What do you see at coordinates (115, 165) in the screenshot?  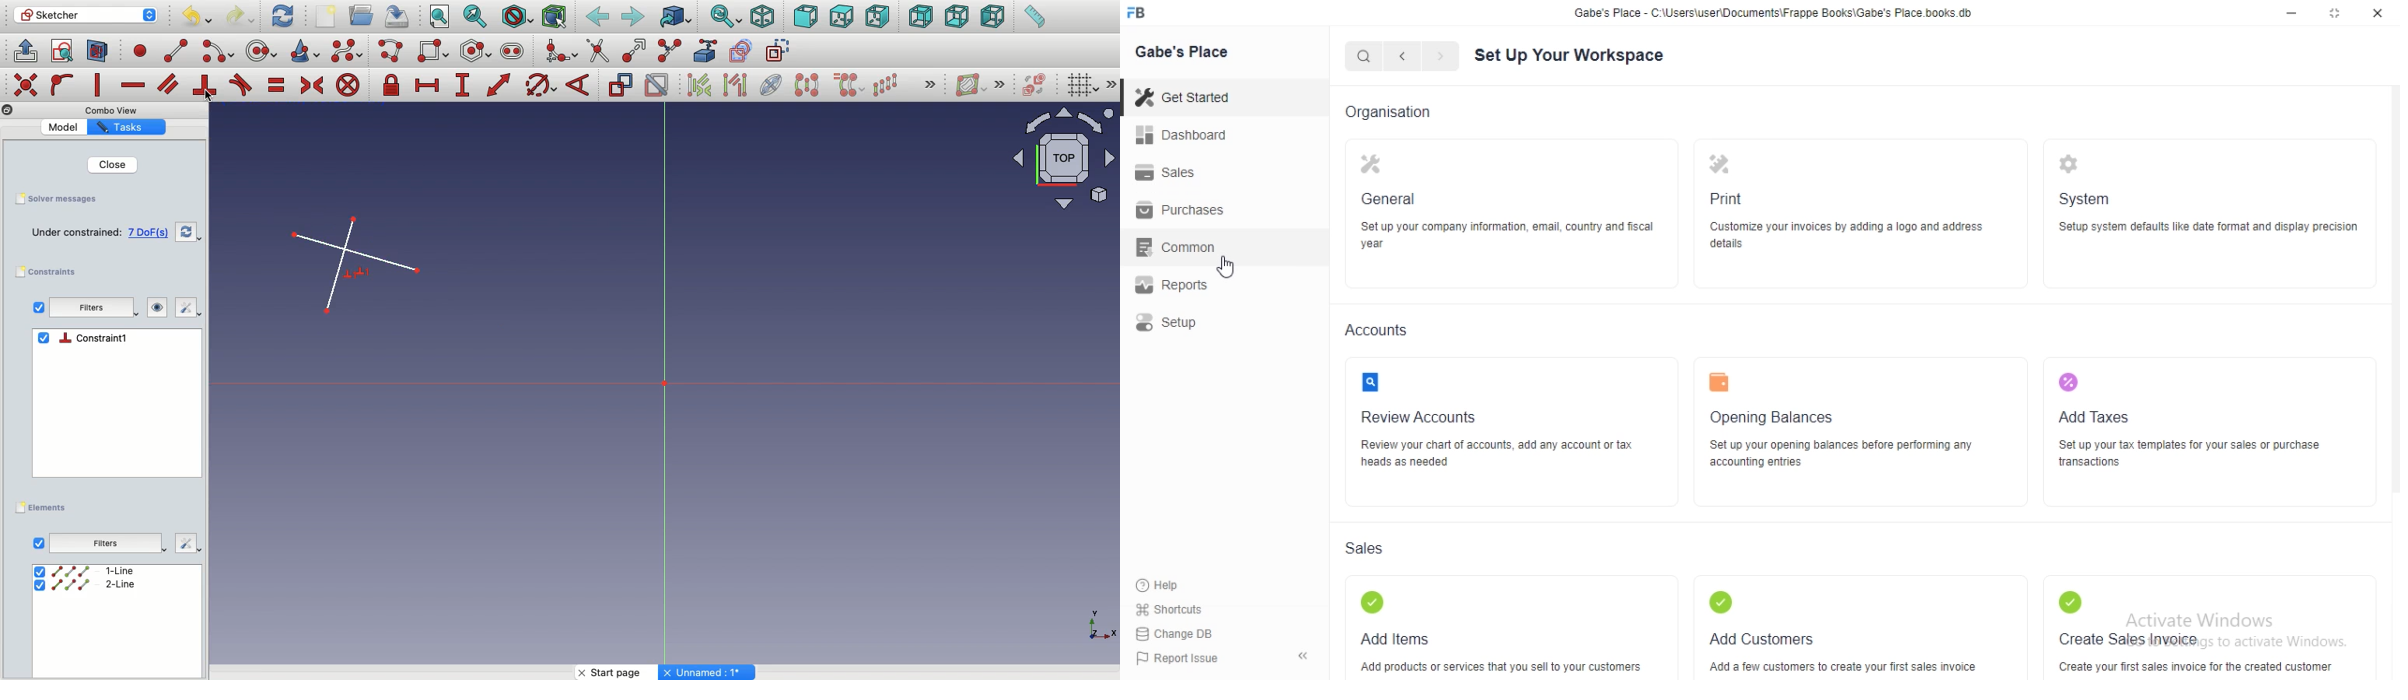 I see `Close` at bounding box center [115, 165].